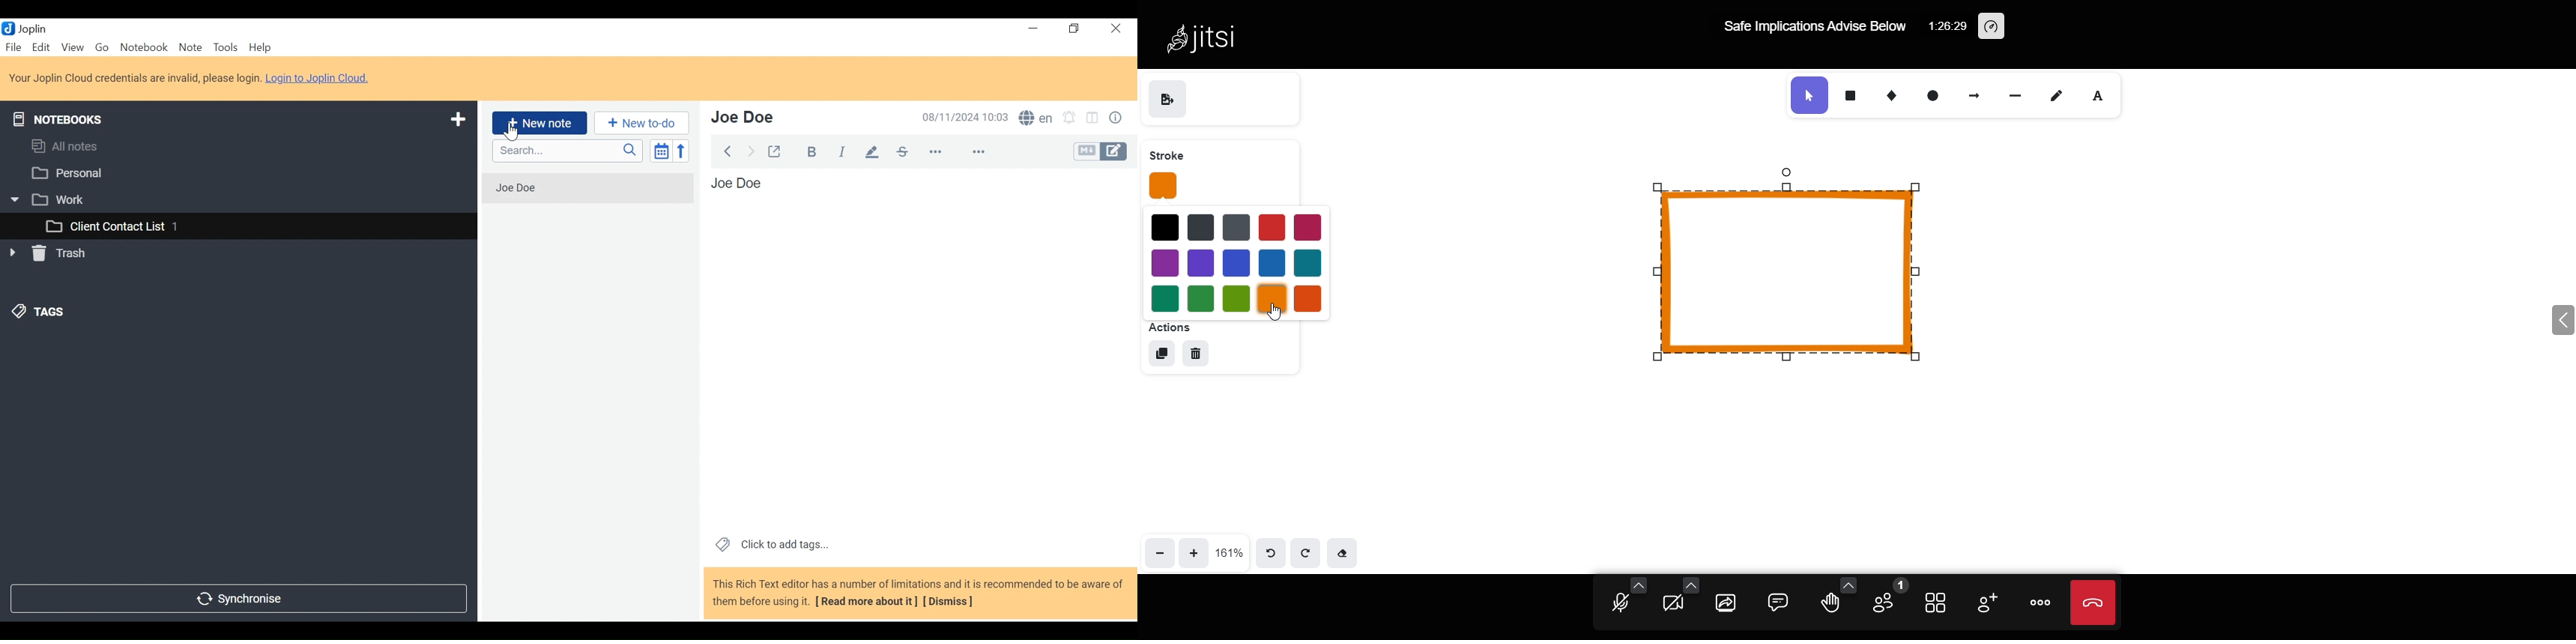 The image size is (2576, 644). I want to click on Add New Note, so click(539, 123).